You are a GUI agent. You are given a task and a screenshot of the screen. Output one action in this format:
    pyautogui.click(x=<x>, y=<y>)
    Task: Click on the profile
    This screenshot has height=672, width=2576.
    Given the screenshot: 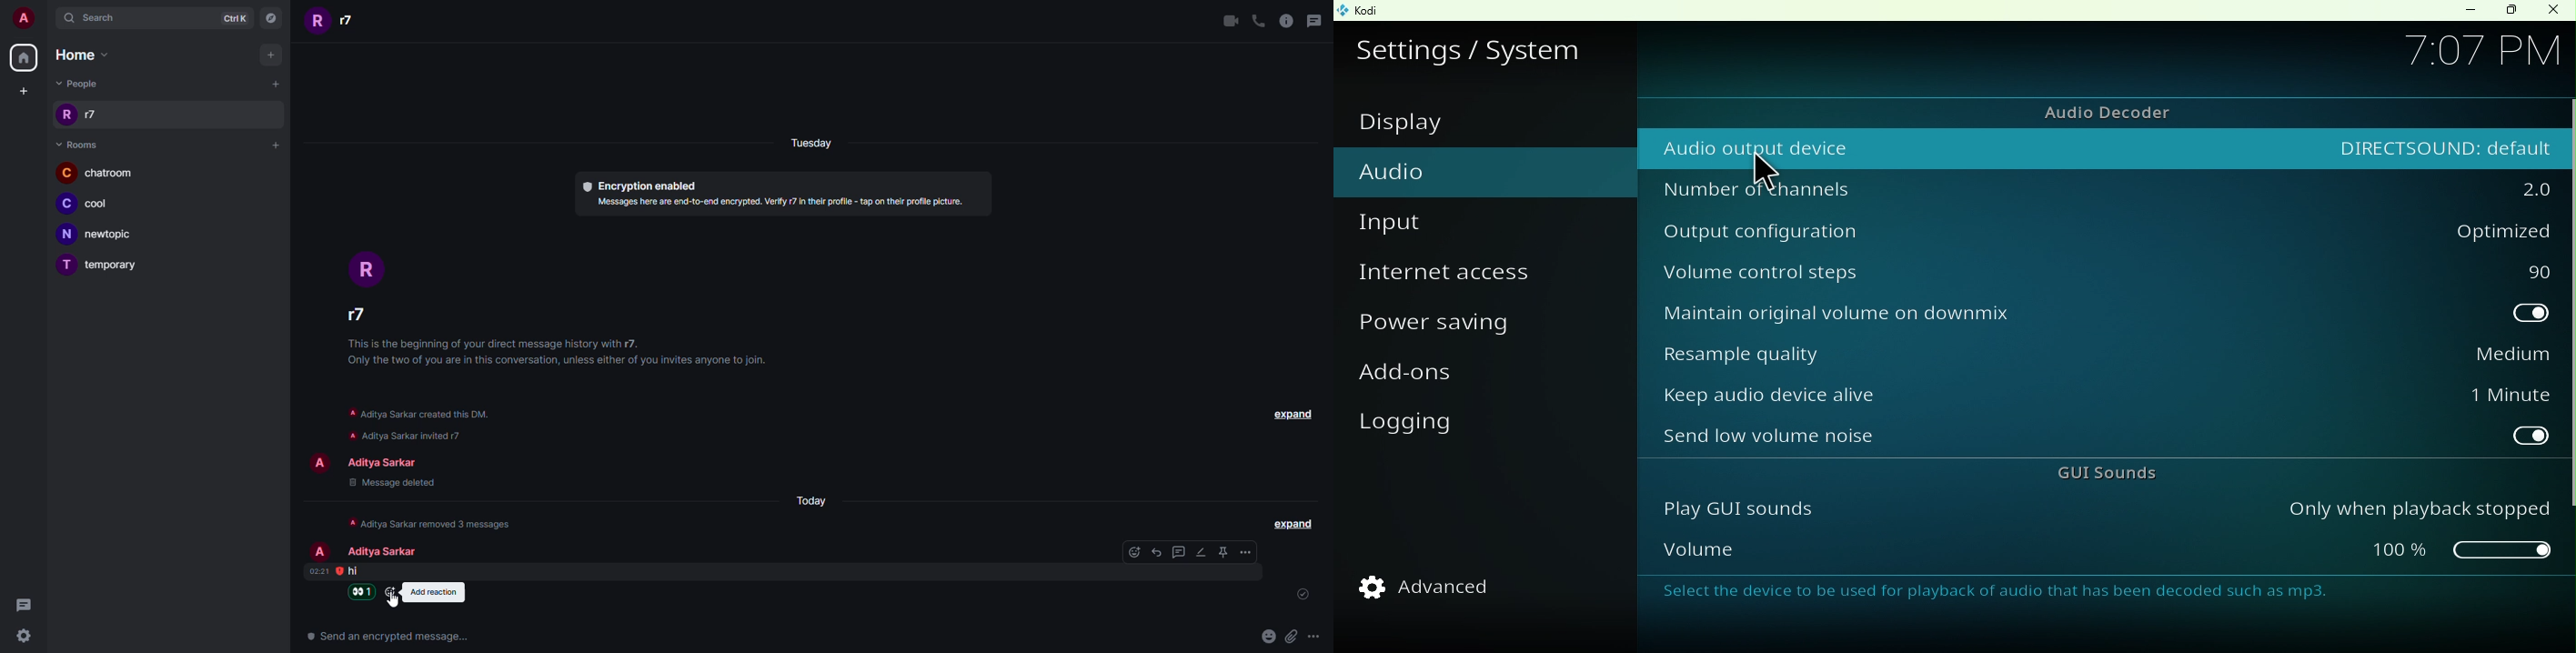 What is the action you would take?
    pyautogui.click(x=320, y=465)
    